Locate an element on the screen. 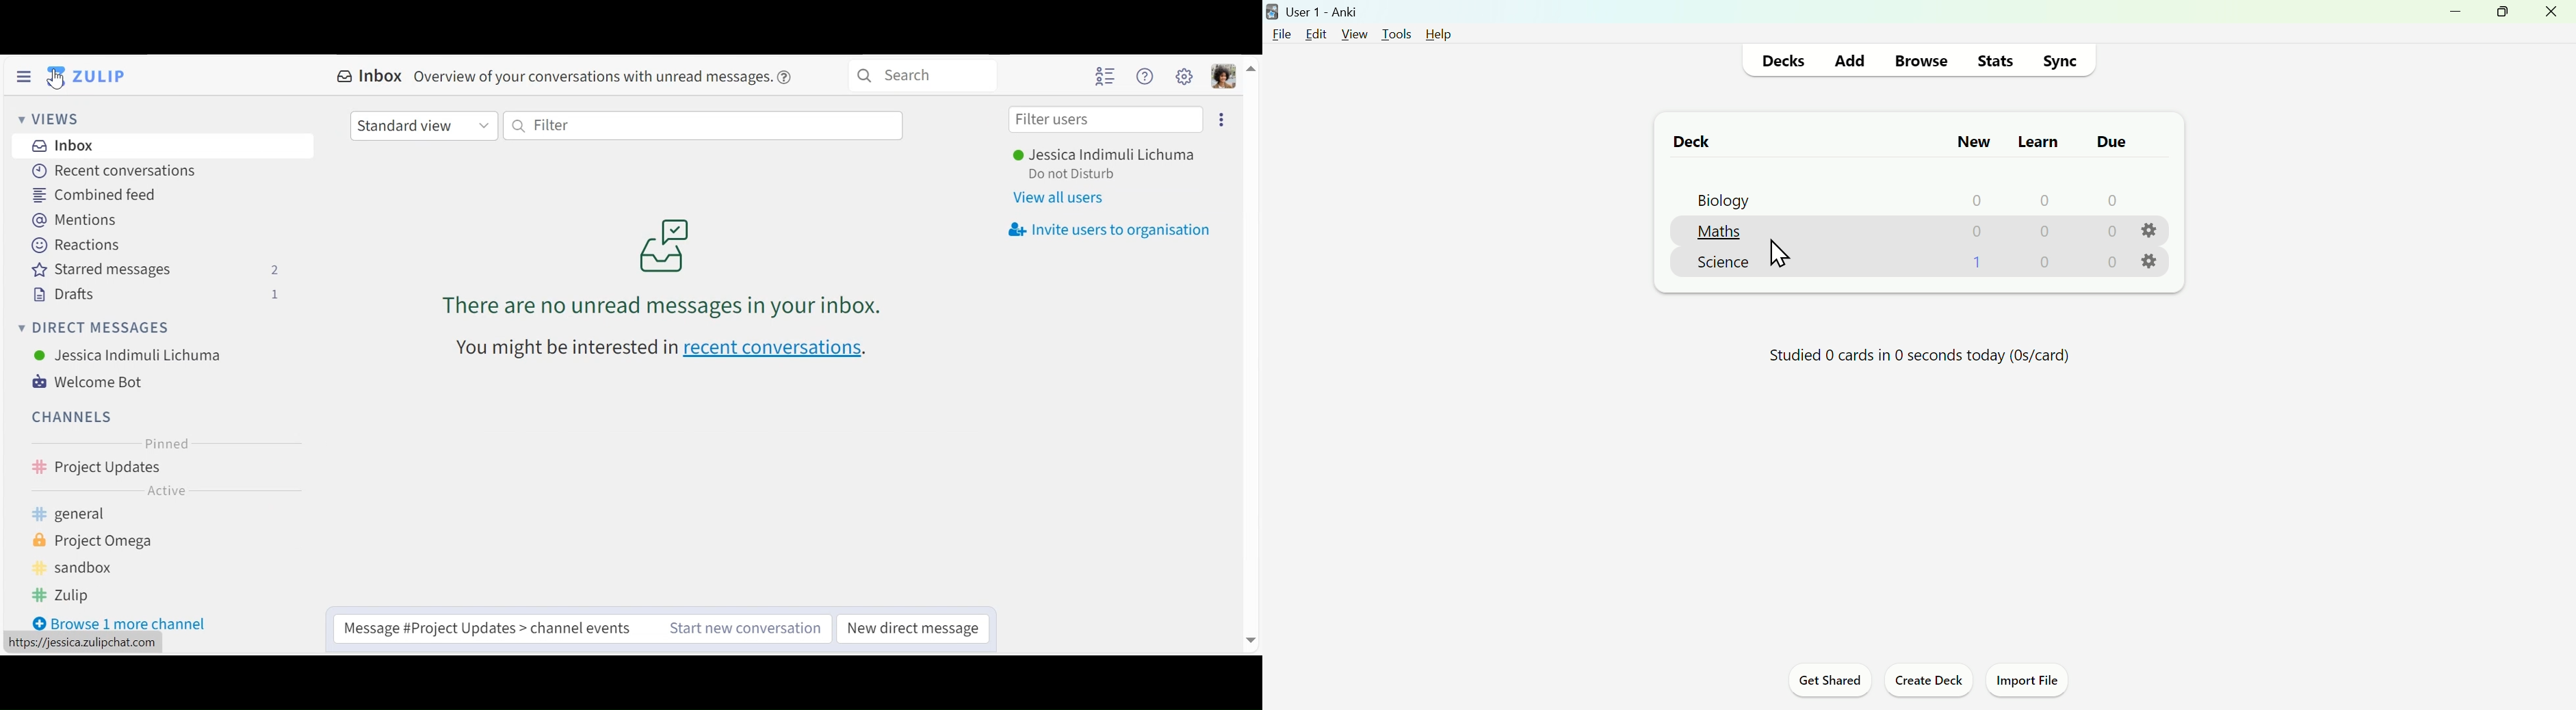 The height and width of the screenshot is (728, 2576). Cursor is located at coordinates (1782, 252).